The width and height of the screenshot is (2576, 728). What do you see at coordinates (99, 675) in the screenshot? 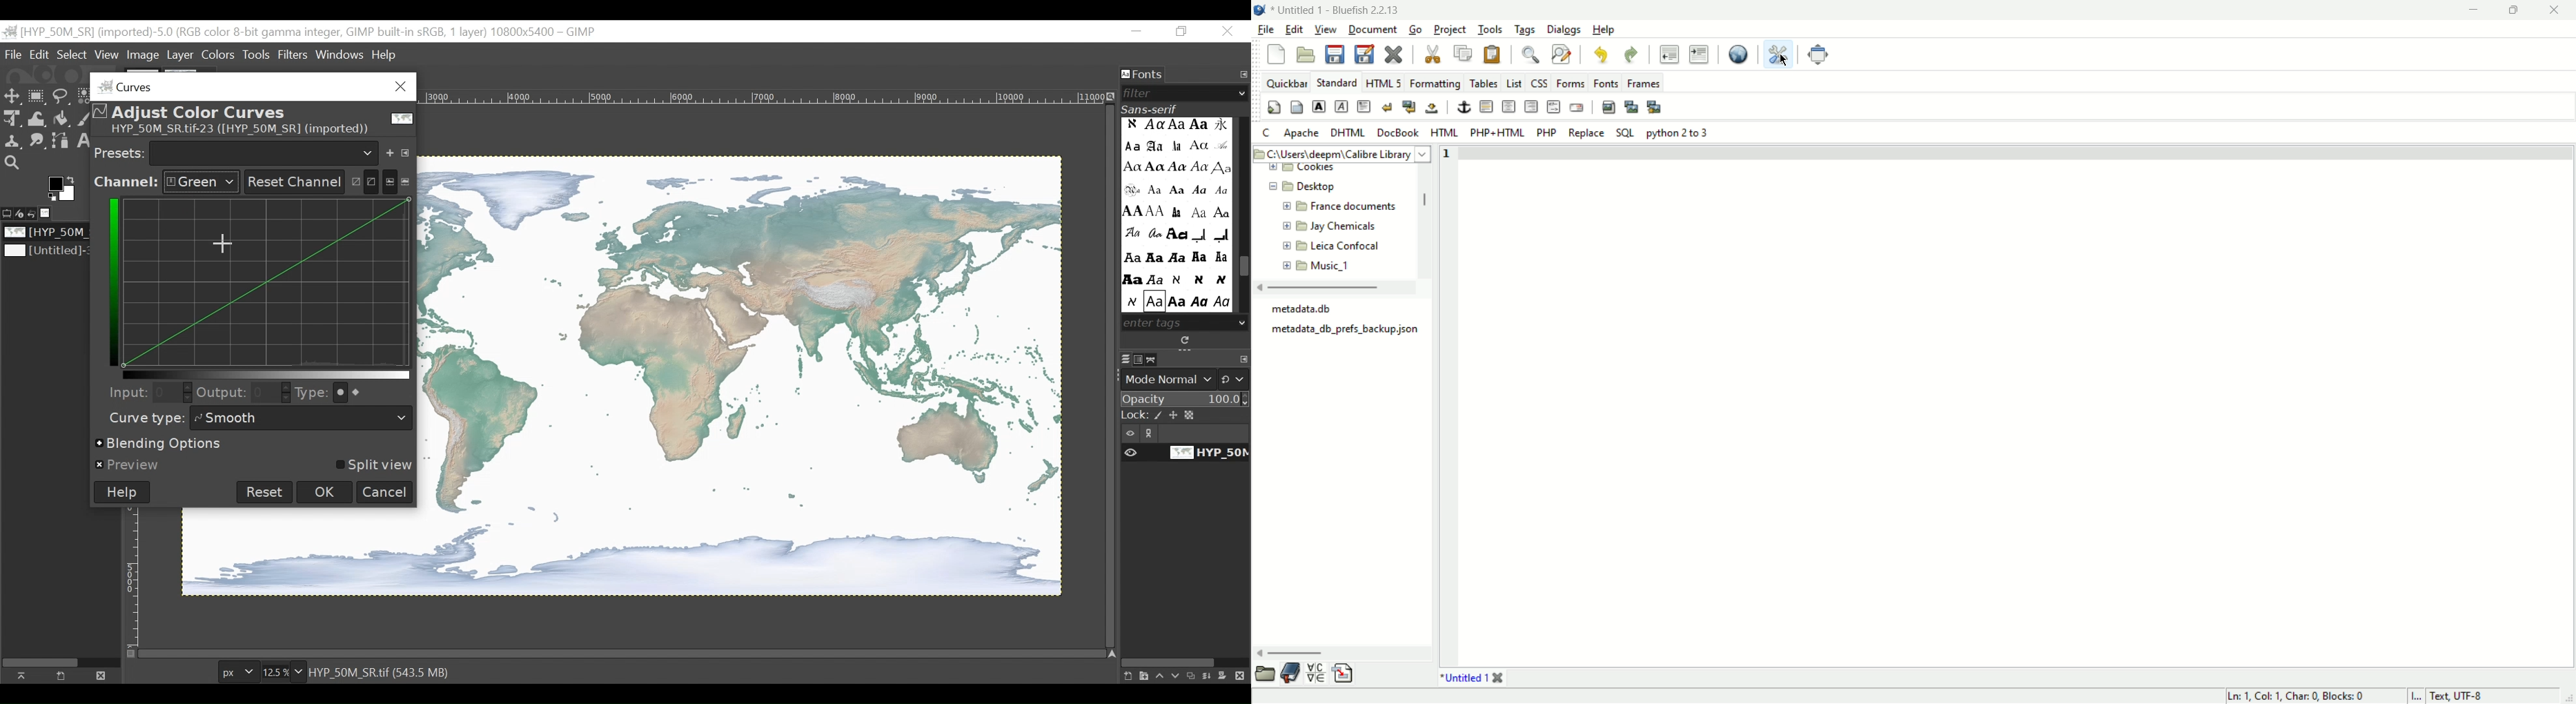
I see `Close` at bounding box center [99, 675].